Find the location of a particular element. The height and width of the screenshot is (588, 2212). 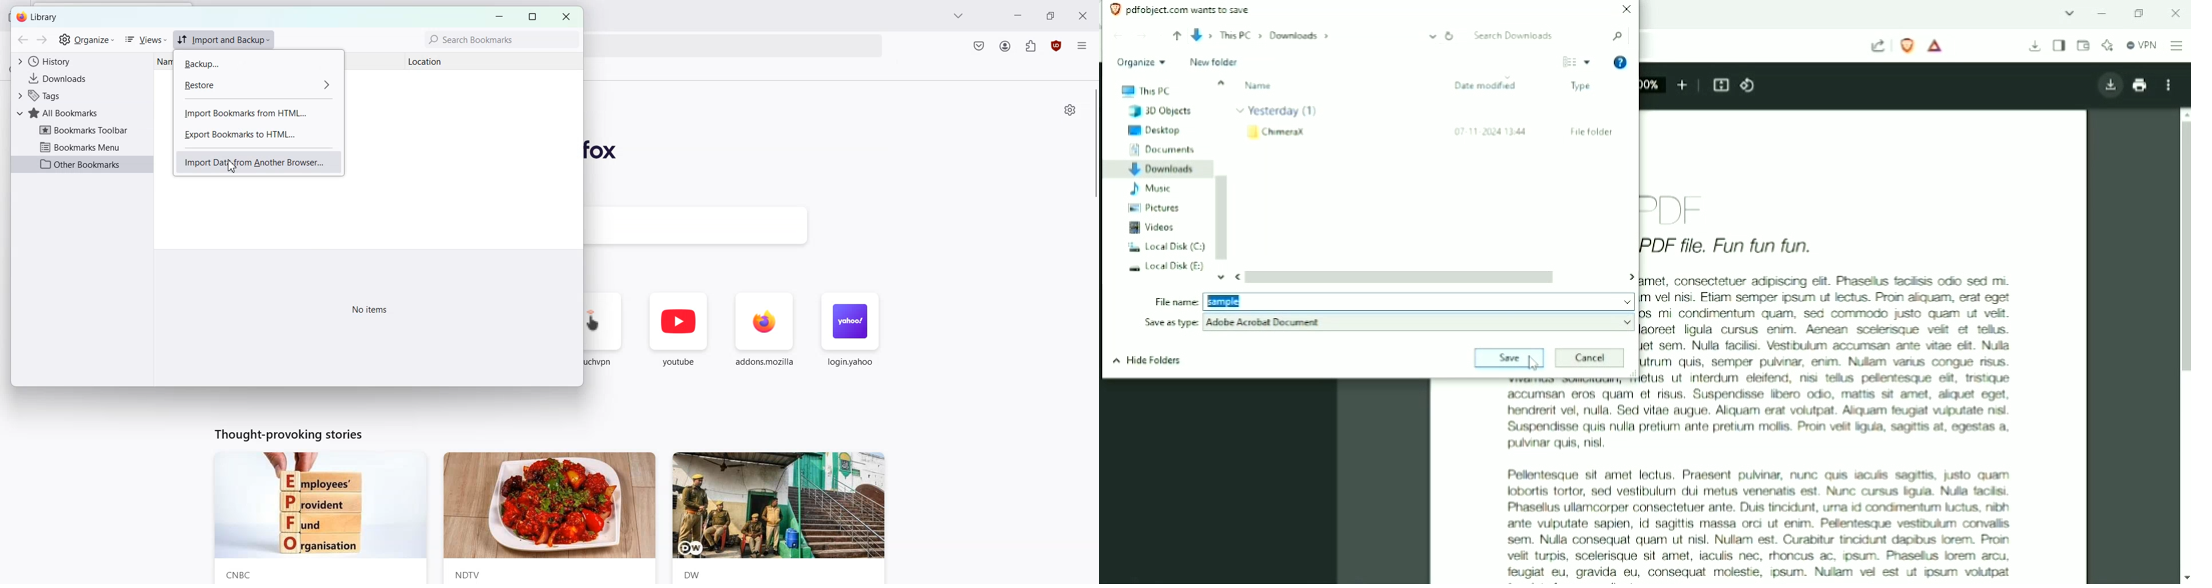

Go Forward is located at coordinates (42, 40).